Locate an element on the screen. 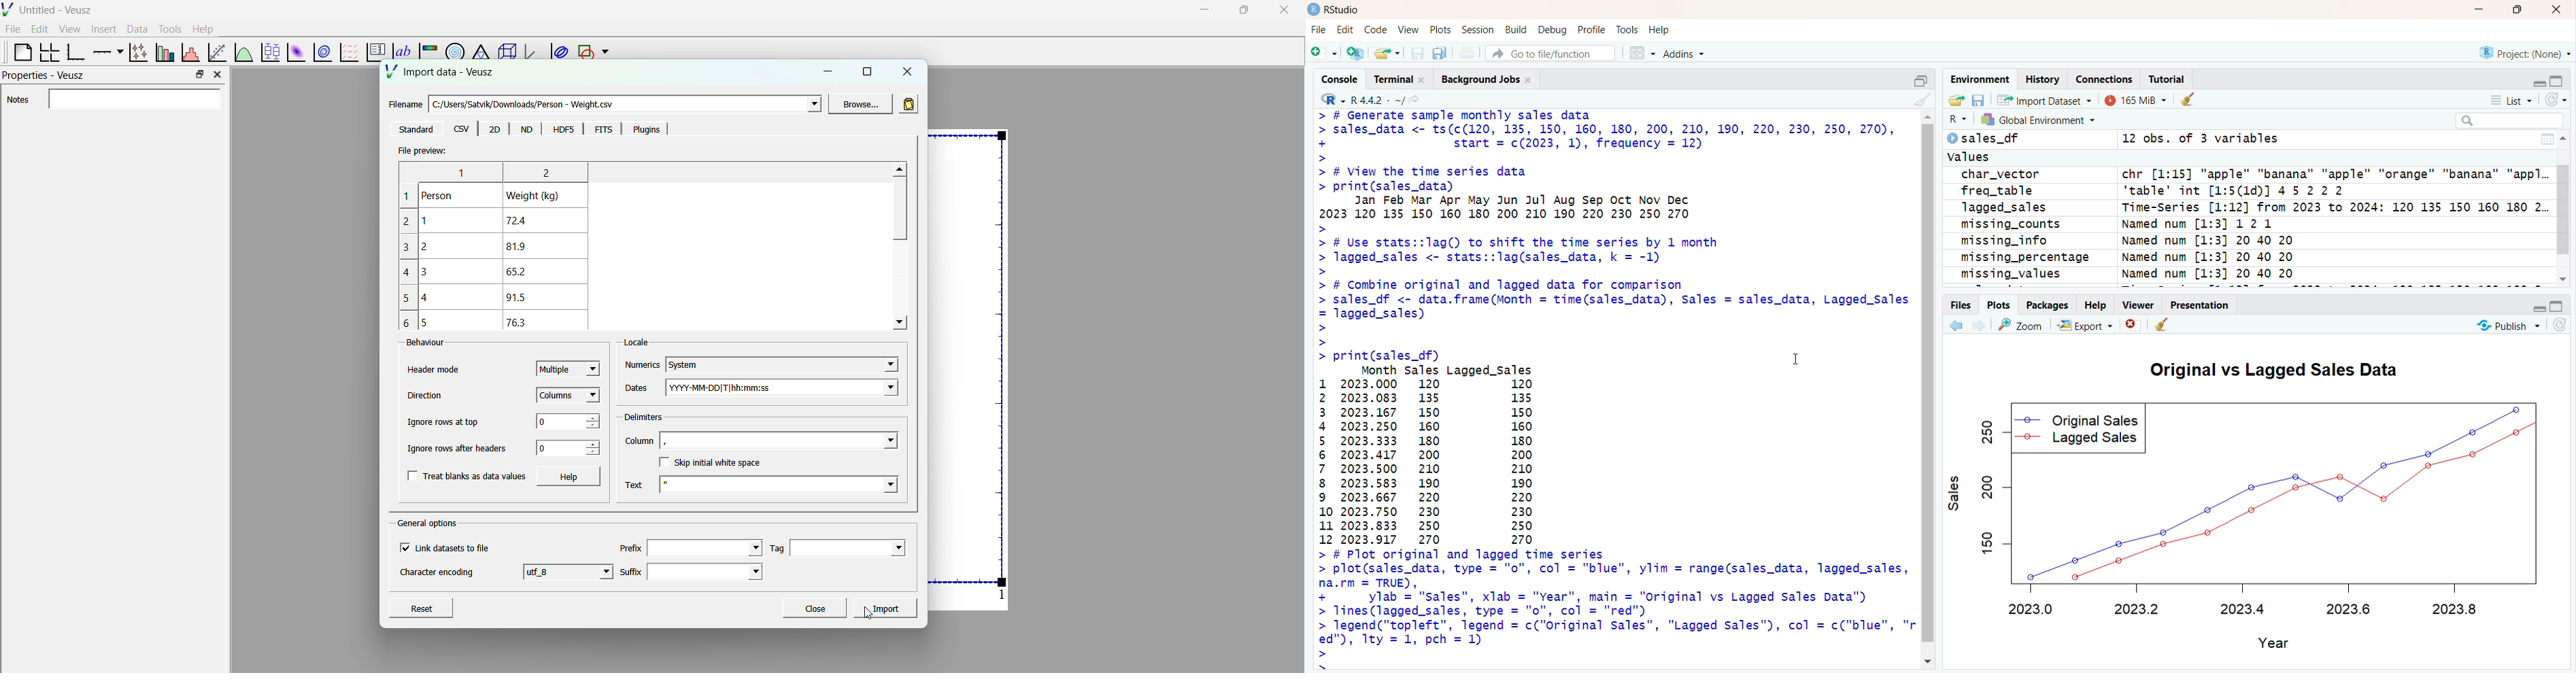 The height and width of the screenshot is (700, 2576). maximize is located at coordinates (2517, 9).